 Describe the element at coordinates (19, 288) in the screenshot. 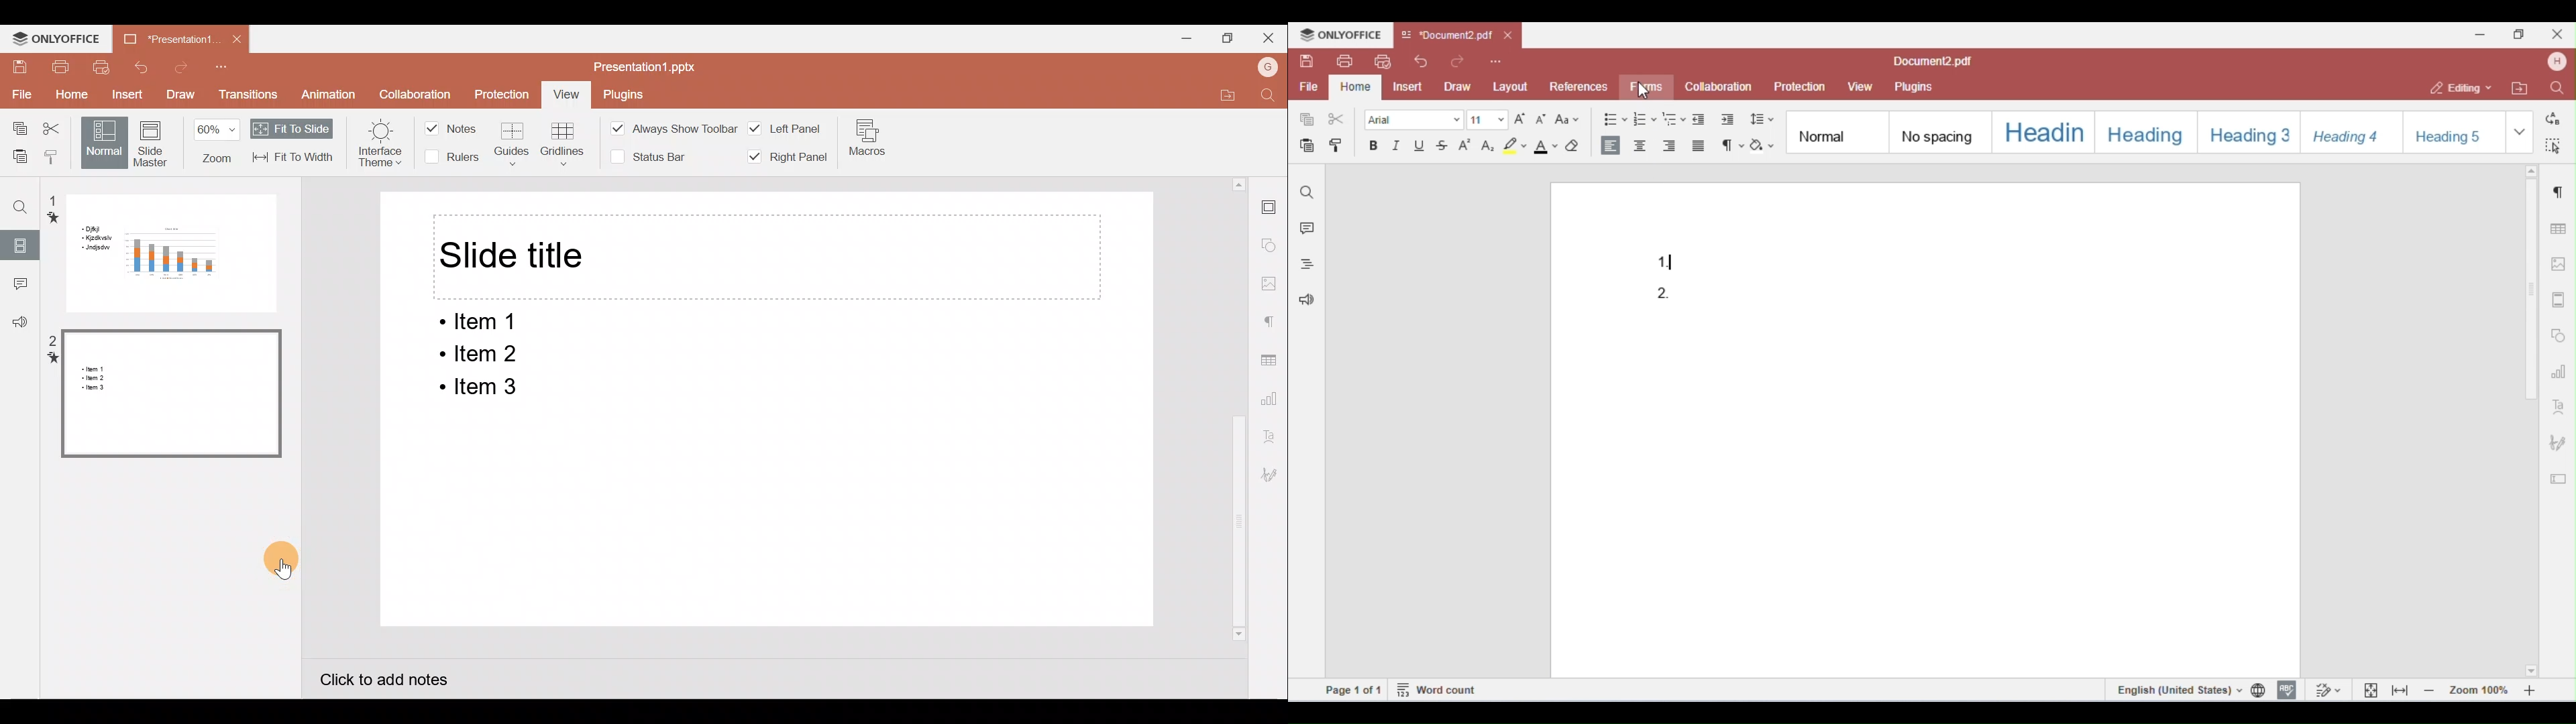

I see `Comments` at that location.